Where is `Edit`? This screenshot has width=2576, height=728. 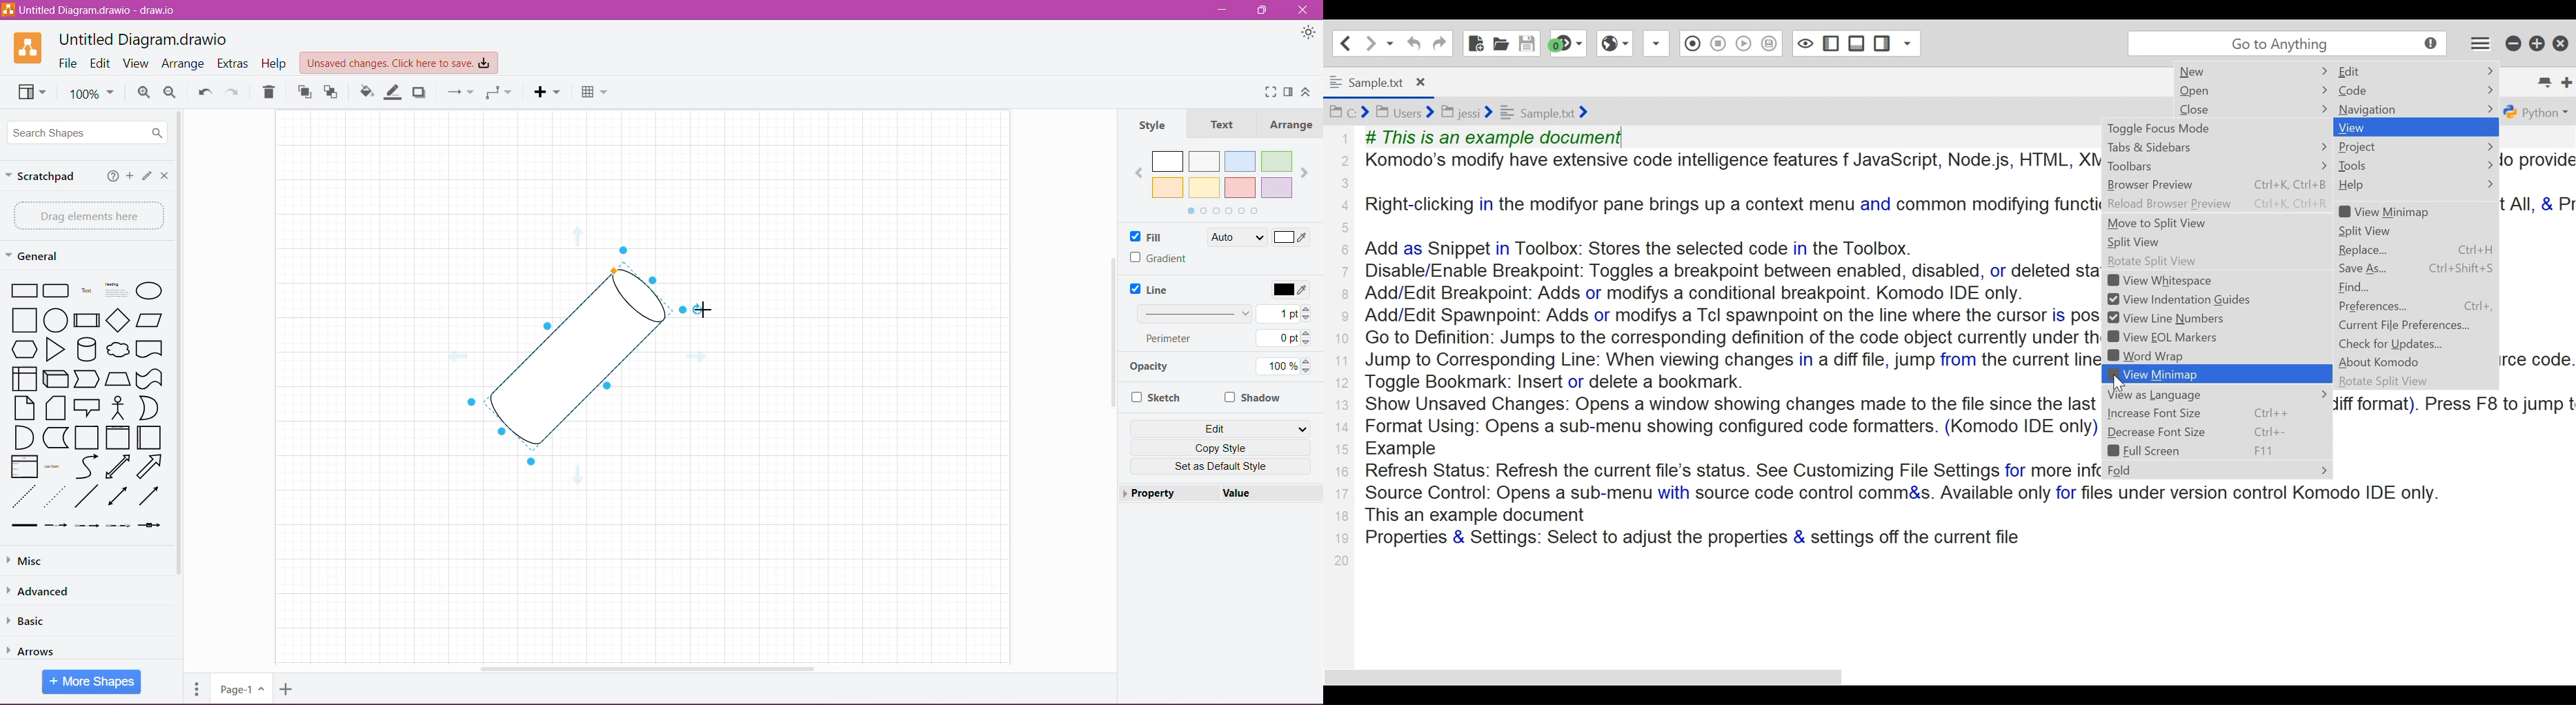
Edit is located at coordinates (146, 176).